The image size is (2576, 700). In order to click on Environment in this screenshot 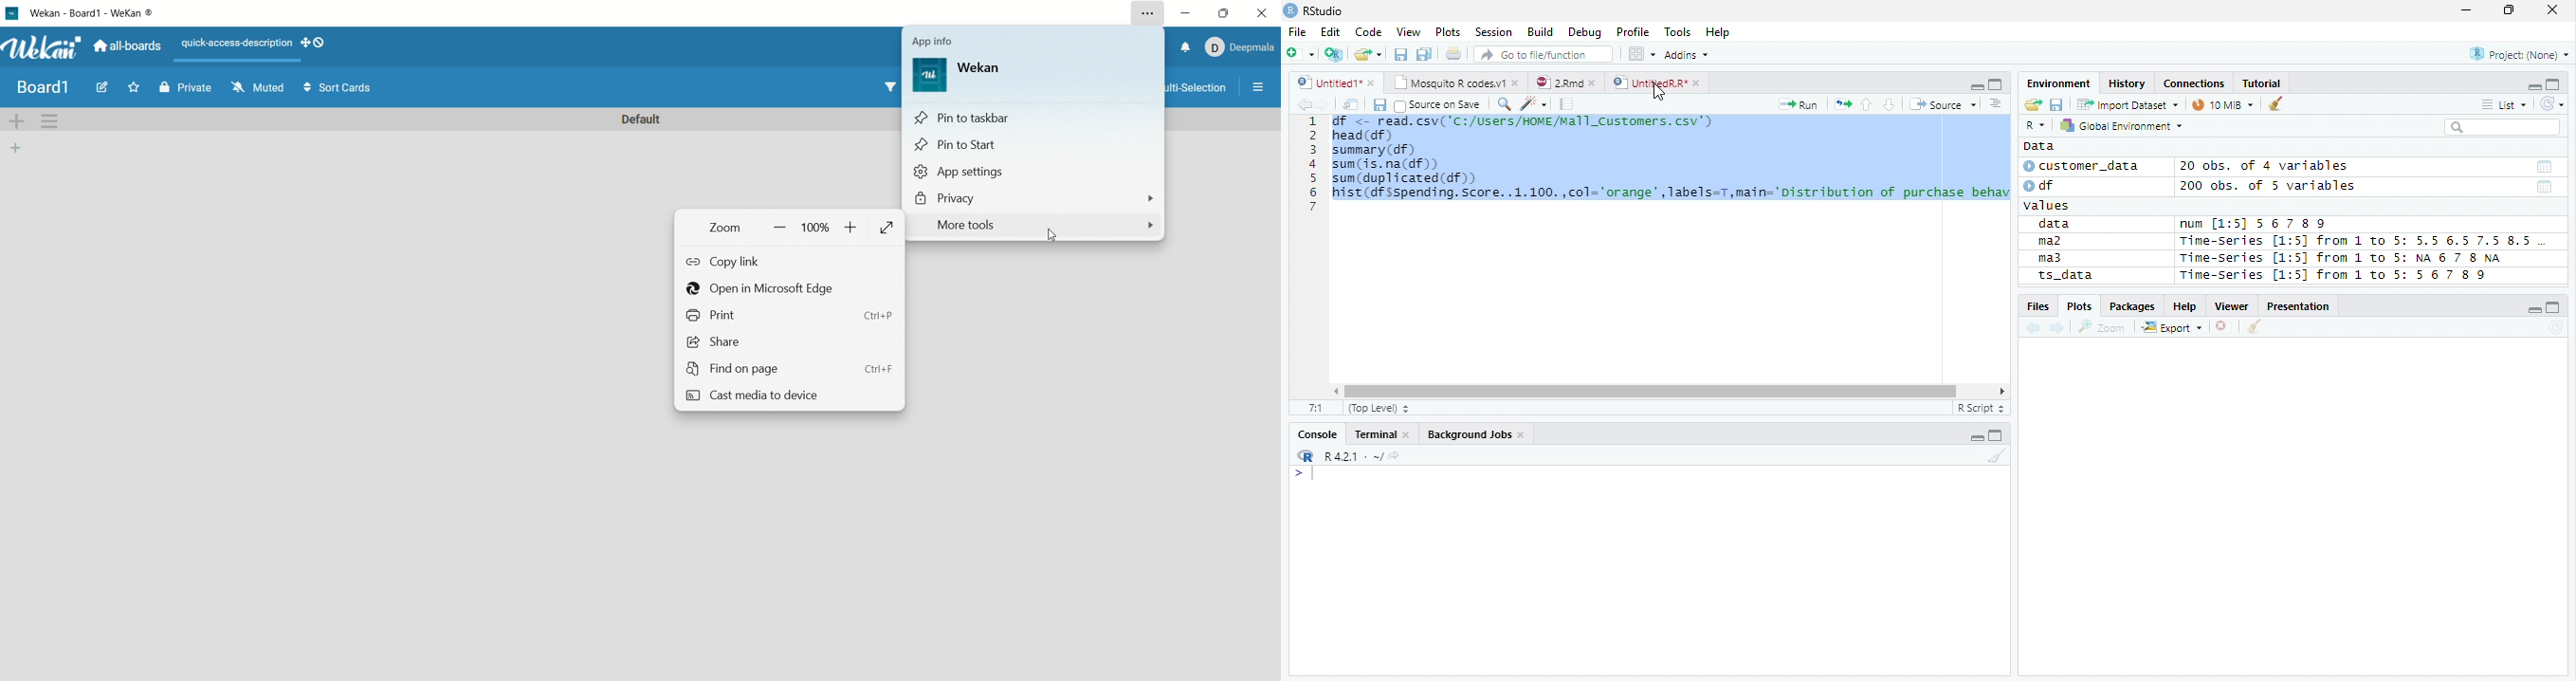, I will do `click(2060, 83)`.